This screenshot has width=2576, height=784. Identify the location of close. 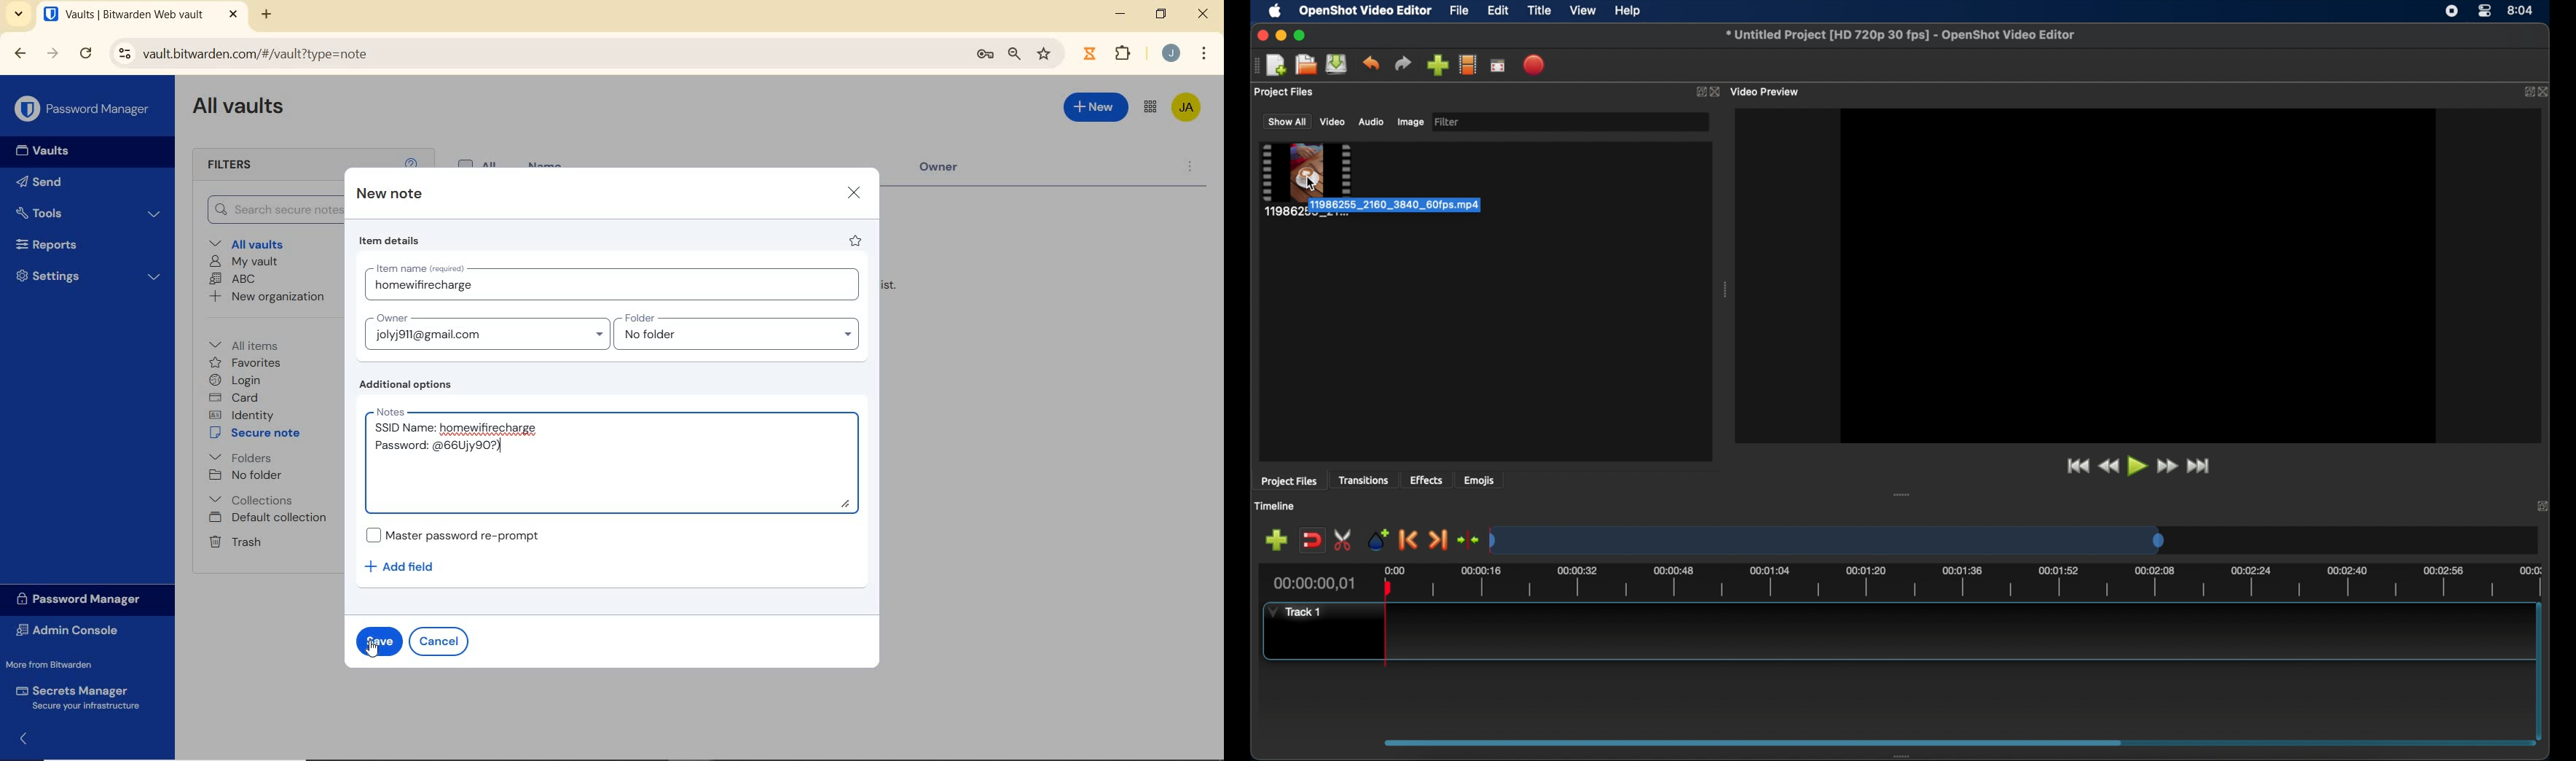
(1262, 36).